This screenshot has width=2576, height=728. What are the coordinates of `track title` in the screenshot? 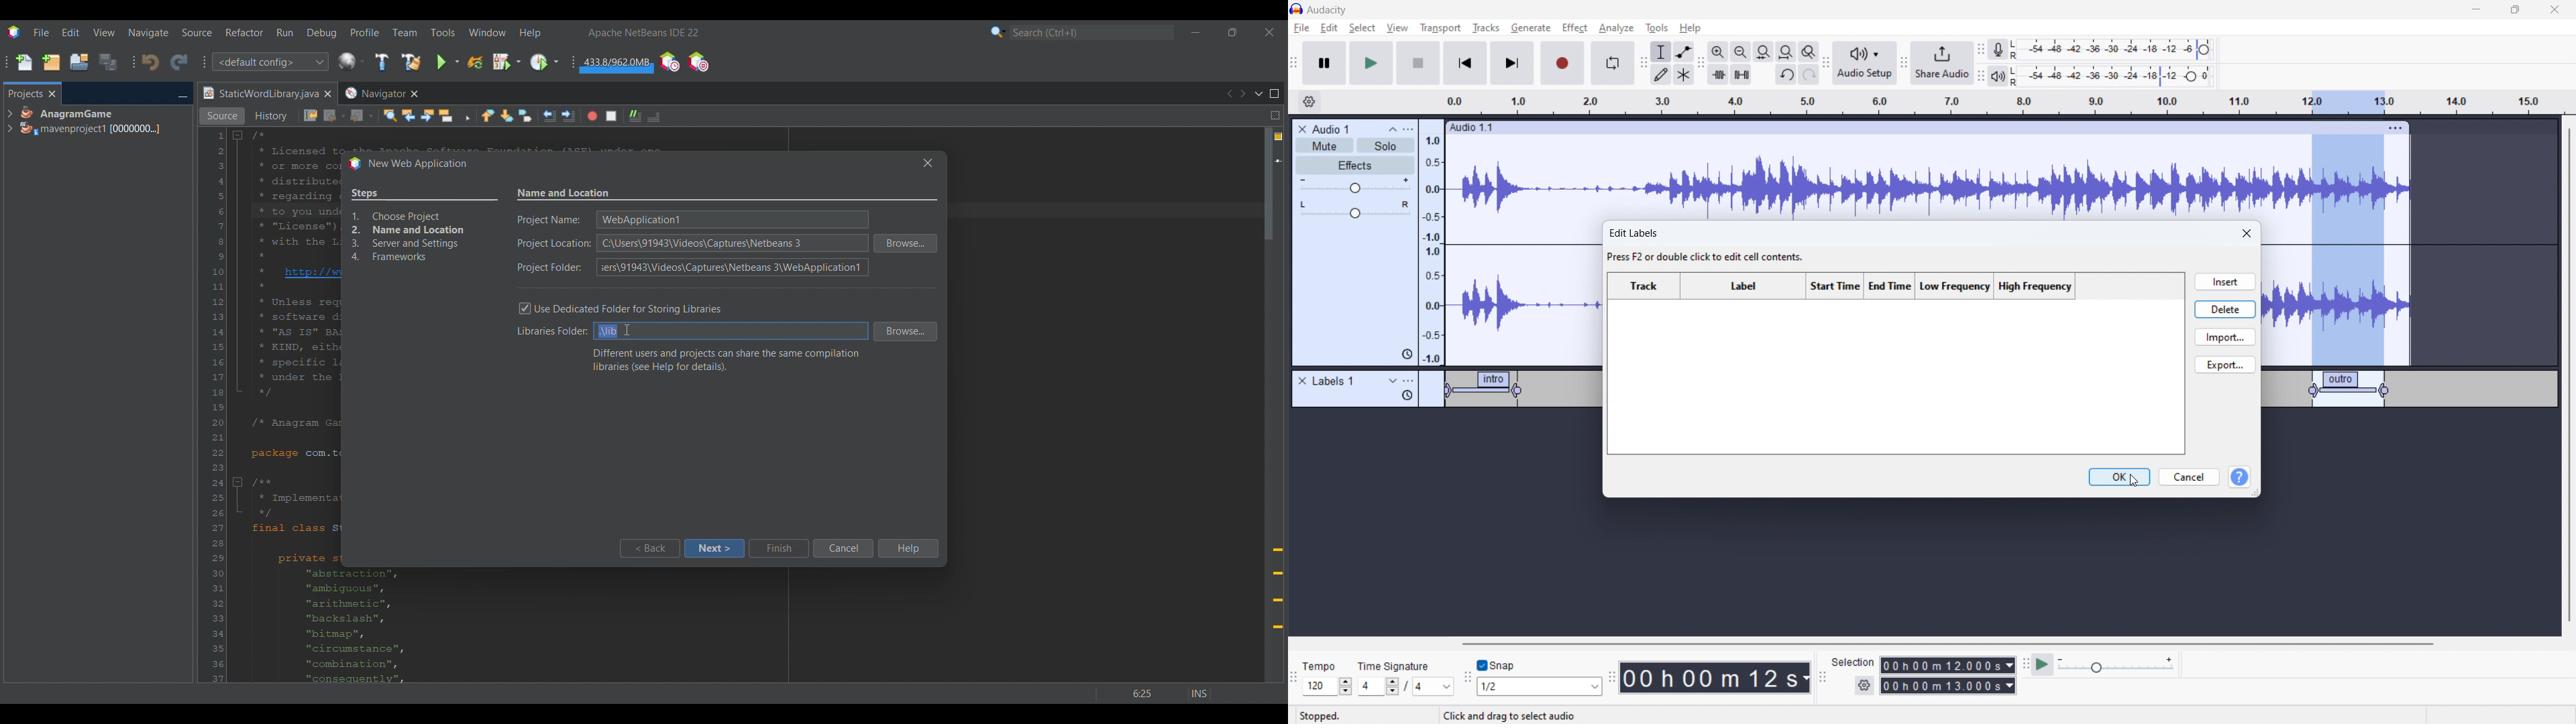 It's located at (1332, 129).